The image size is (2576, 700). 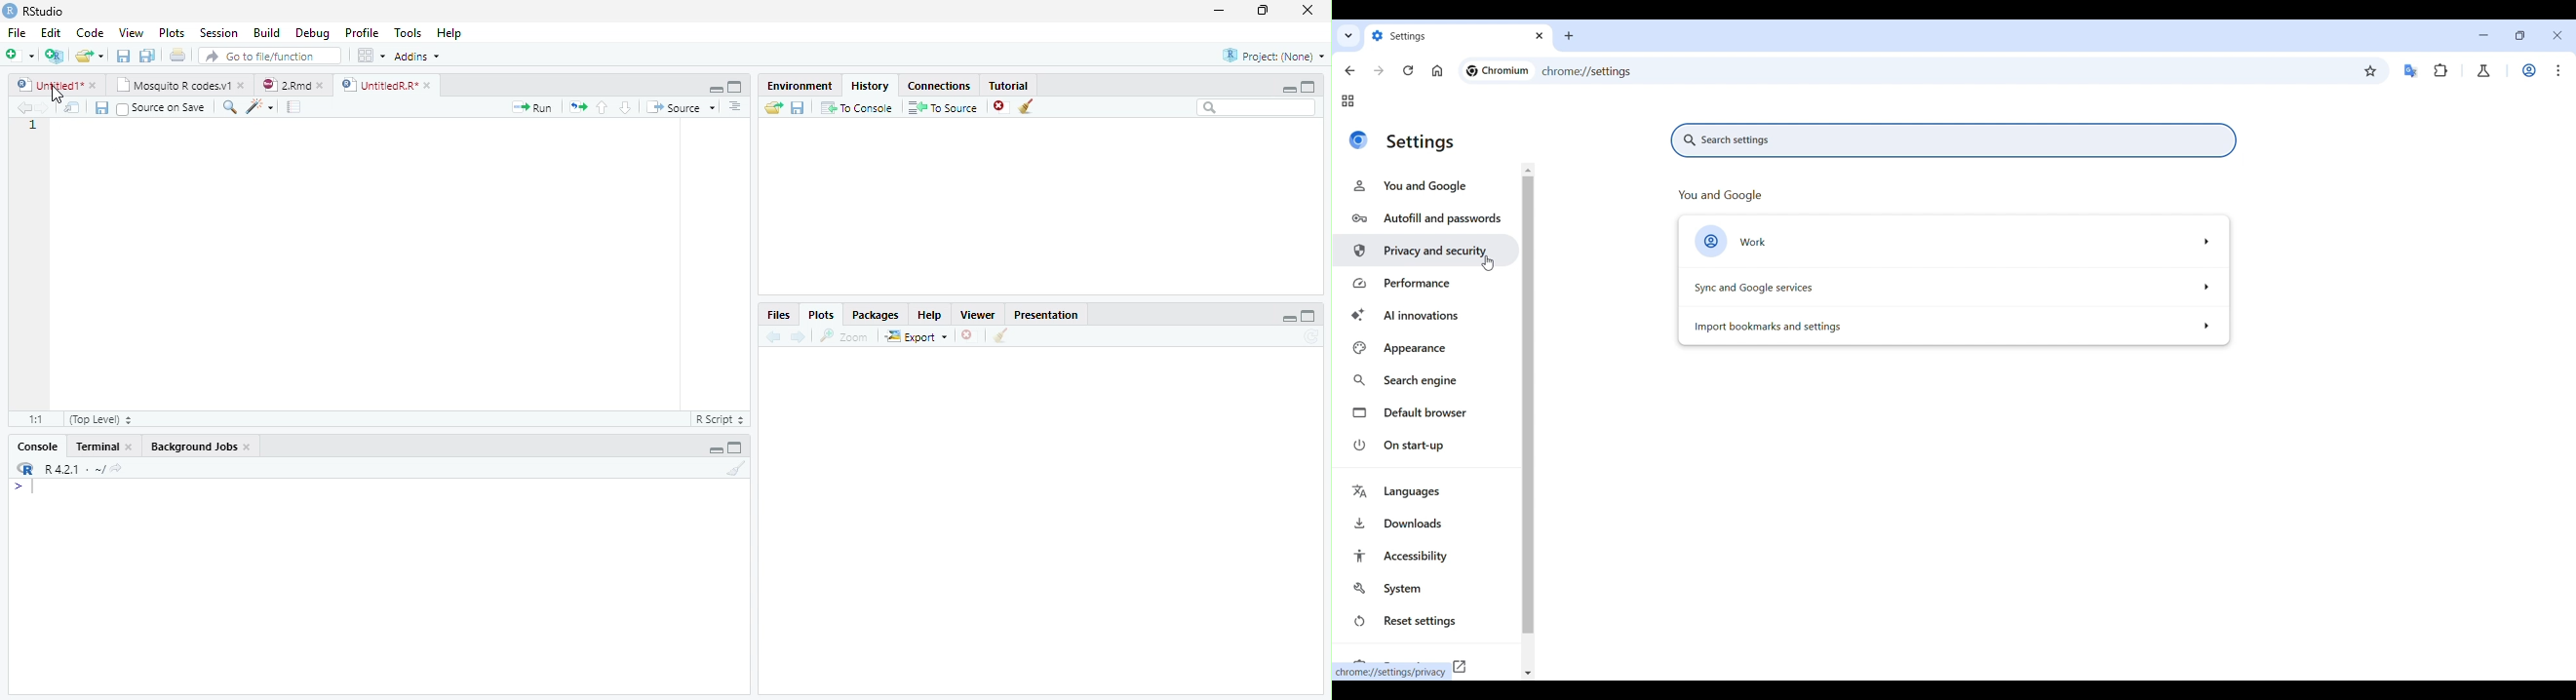 What do you see at coordinates (1220, 12) in the screenshot?
I see `Minimize` at bounding box center [1220, 12].